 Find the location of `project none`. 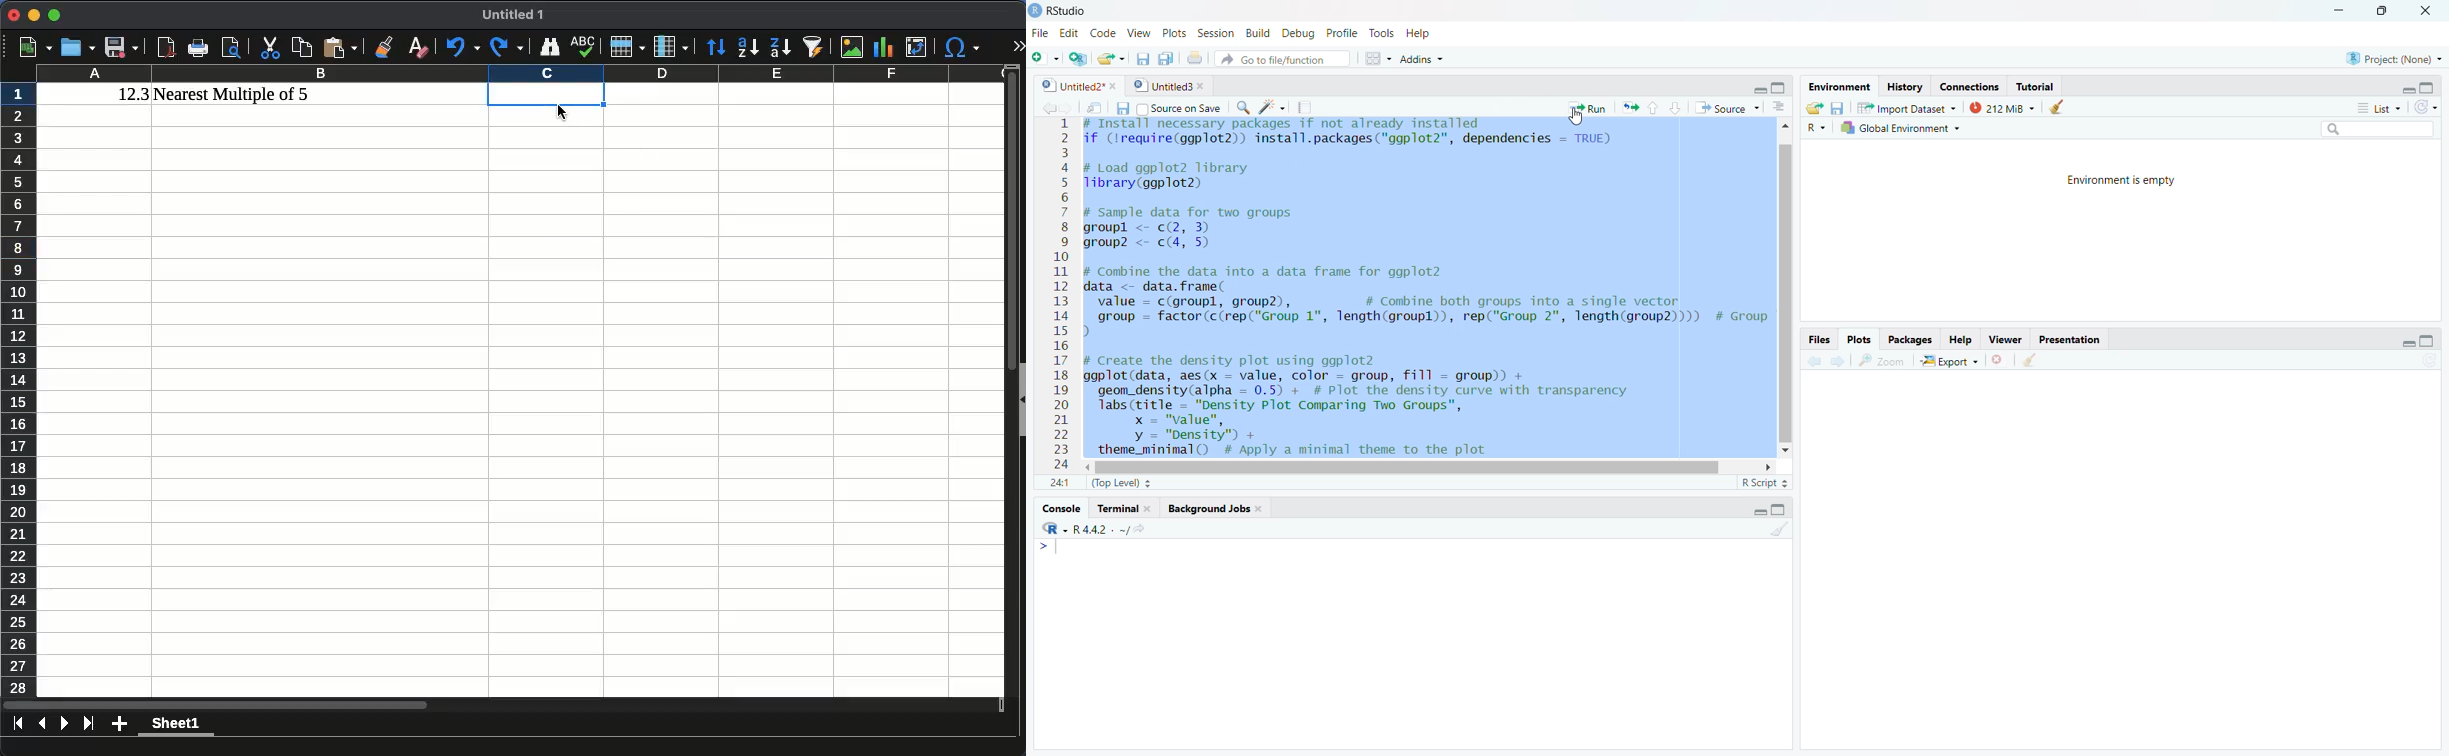

project none is located at coordinates (2391, 56).